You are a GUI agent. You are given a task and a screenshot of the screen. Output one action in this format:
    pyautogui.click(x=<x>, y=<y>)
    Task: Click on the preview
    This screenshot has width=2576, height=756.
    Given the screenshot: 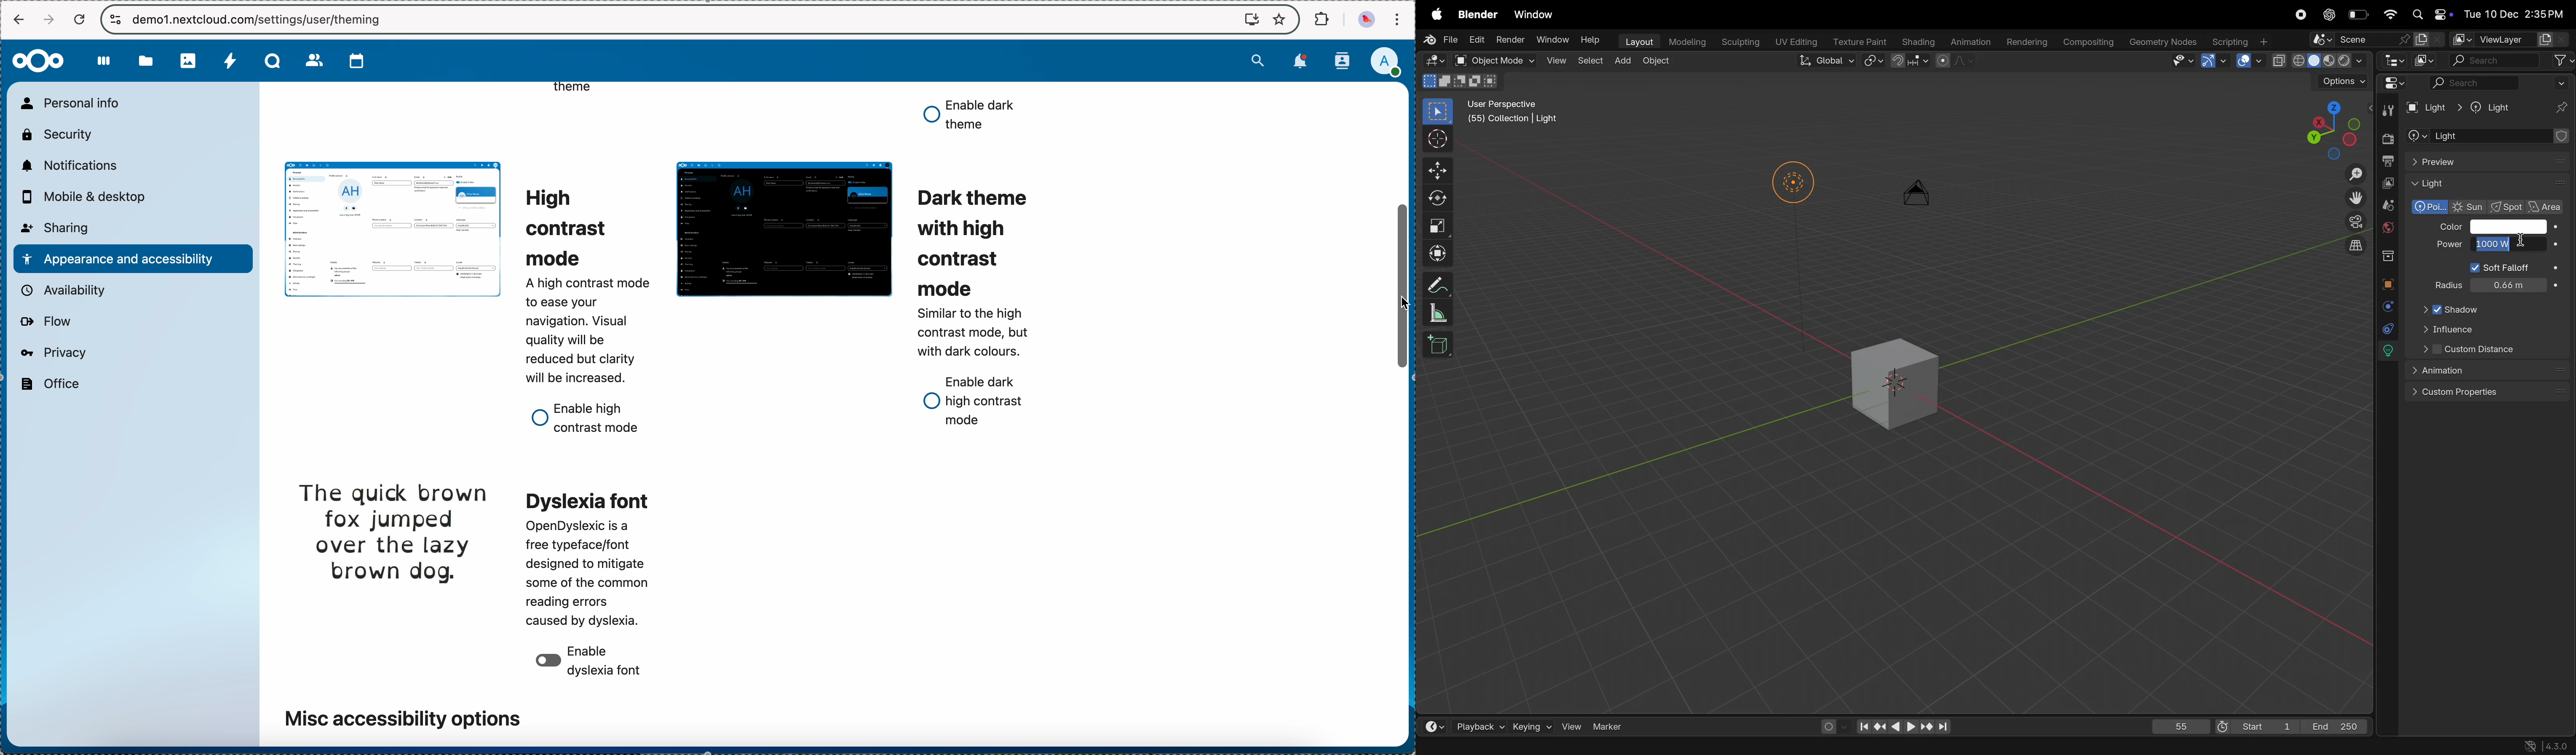 What is the action you would take?
    pyautogui.click(x=2488, y=161)
    